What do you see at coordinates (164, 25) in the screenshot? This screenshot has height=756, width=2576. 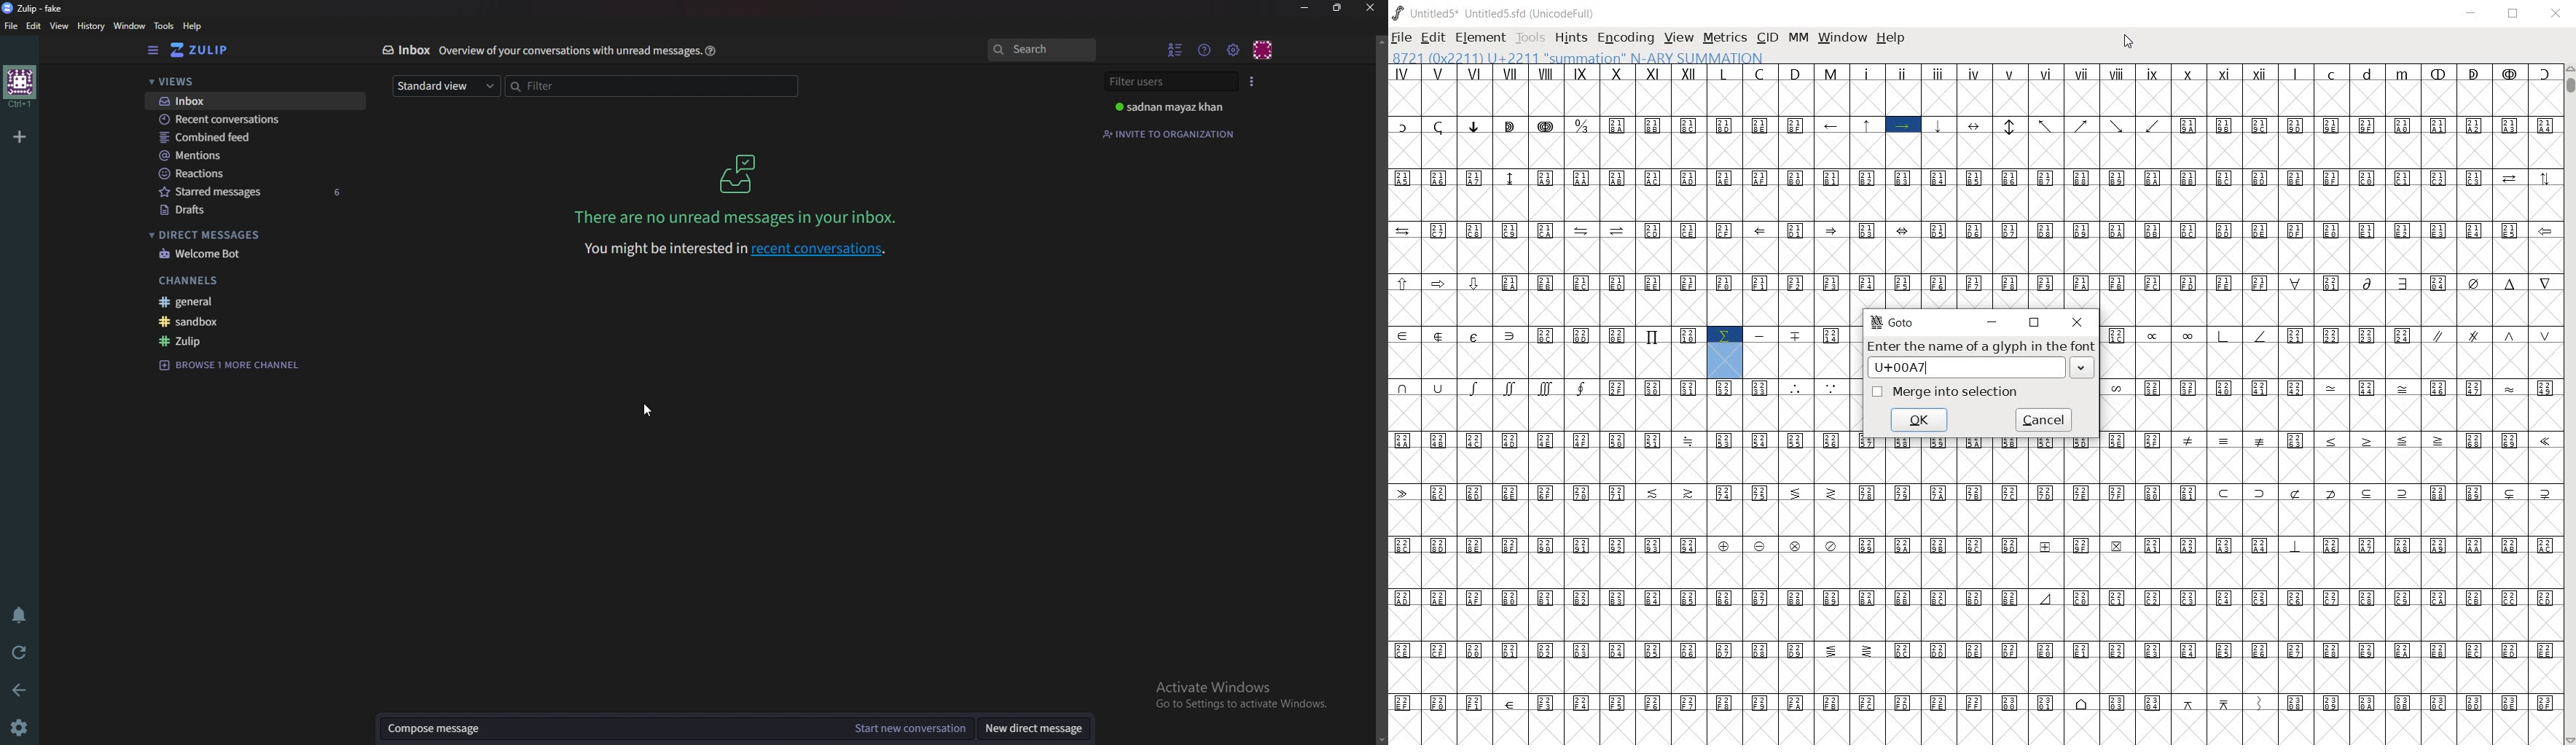 I see `Tools` at bounding box center [164, 25].